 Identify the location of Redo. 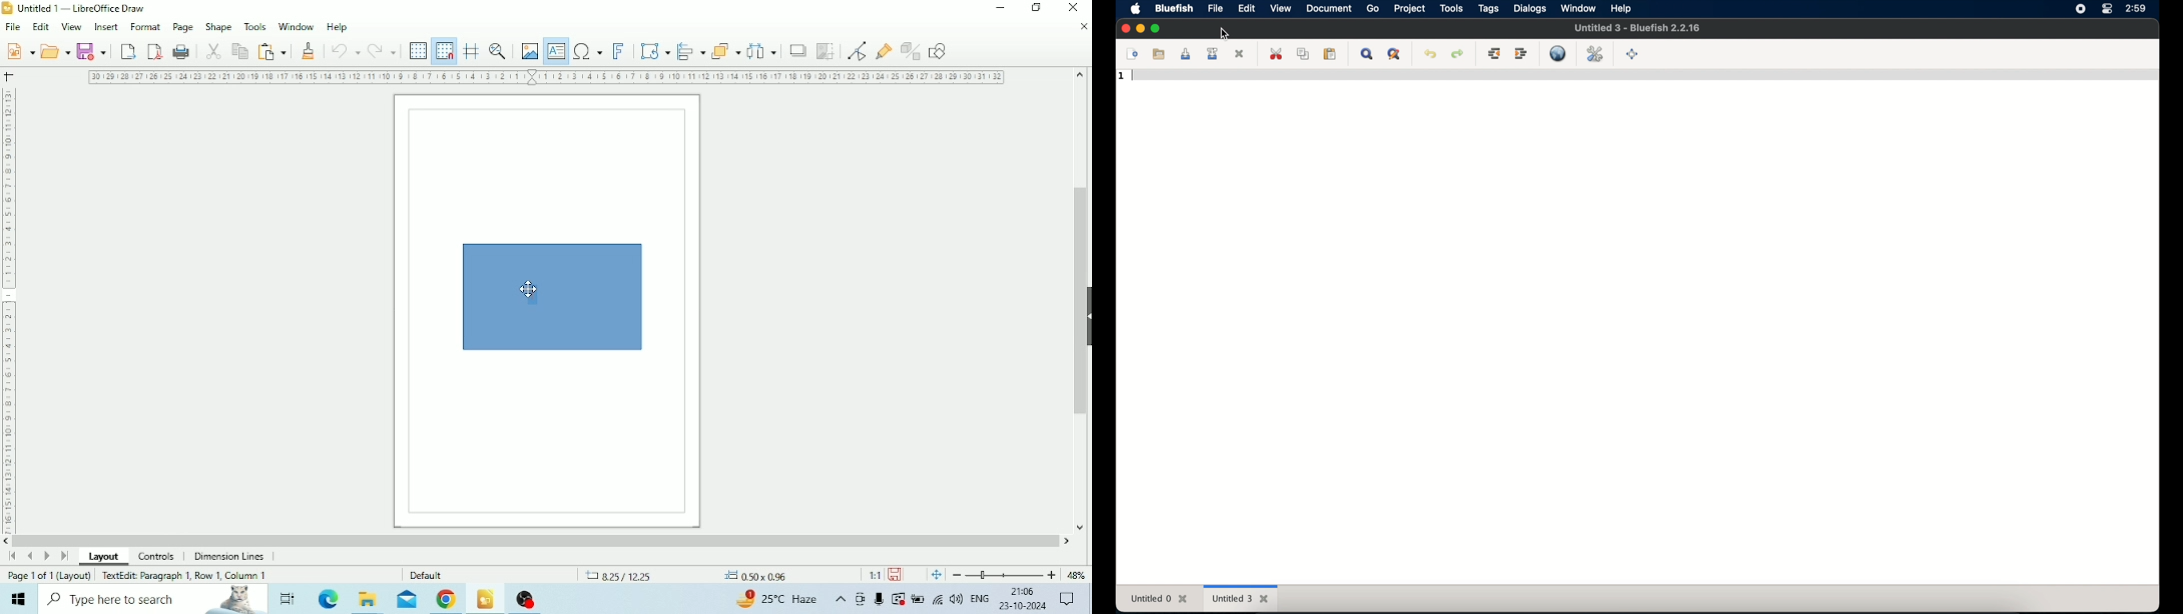
(381, 51).